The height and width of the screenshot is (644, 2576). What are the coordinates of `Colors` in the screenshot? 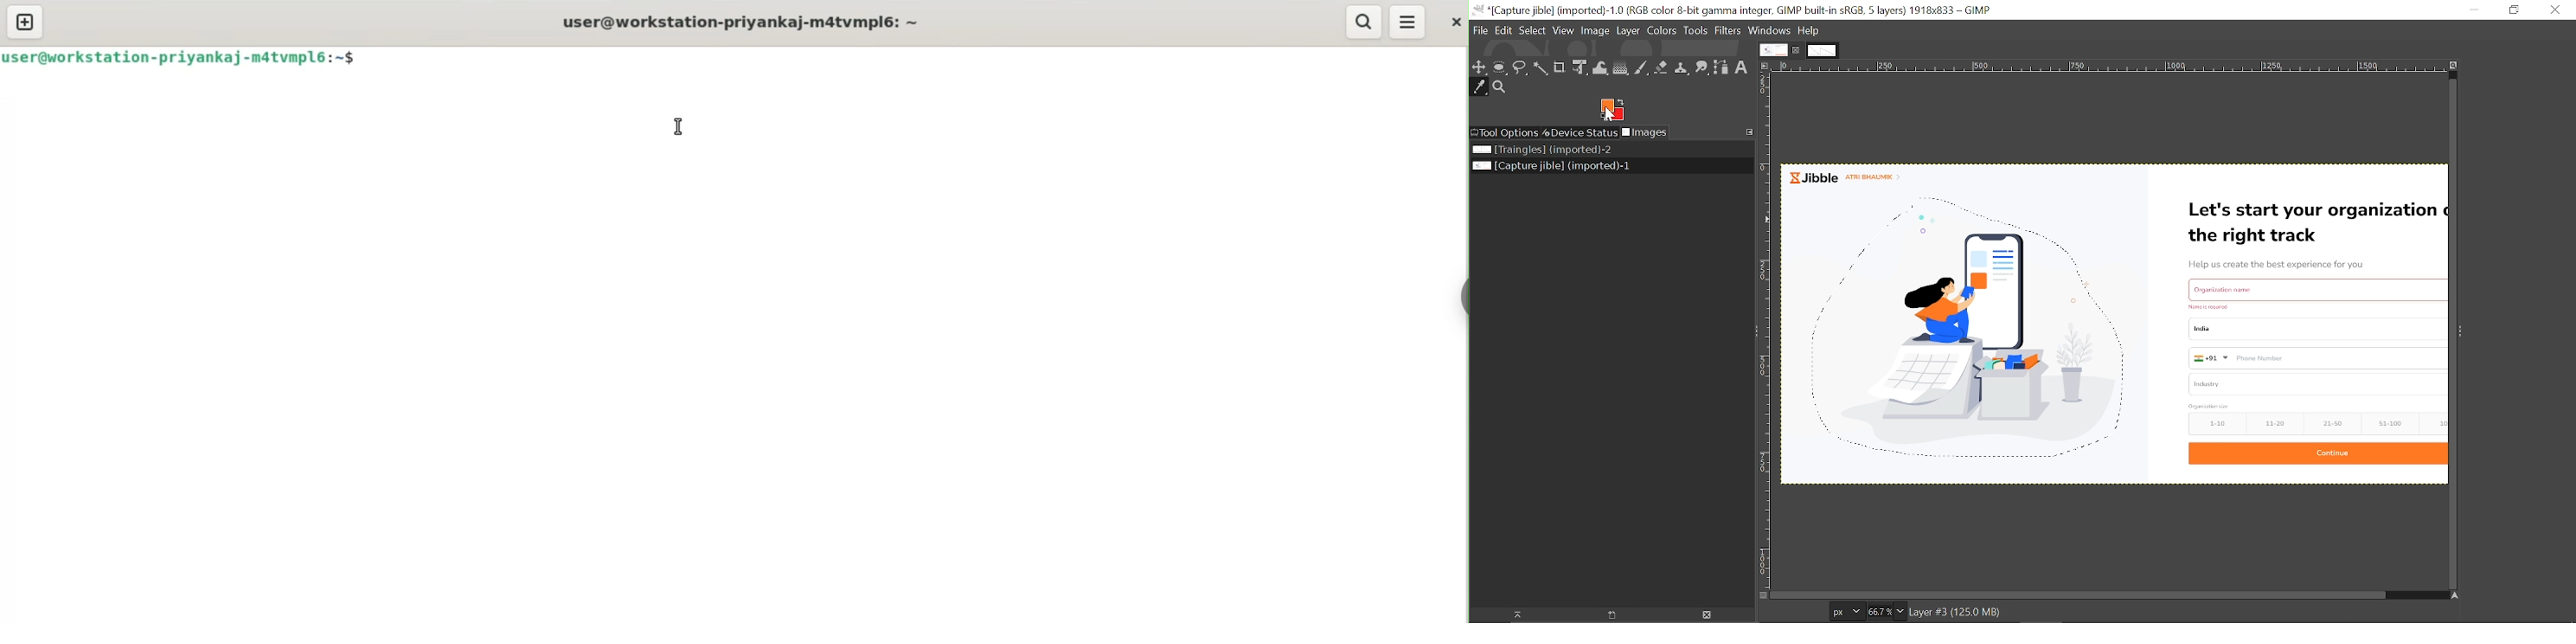 It's located at (1662, 31).